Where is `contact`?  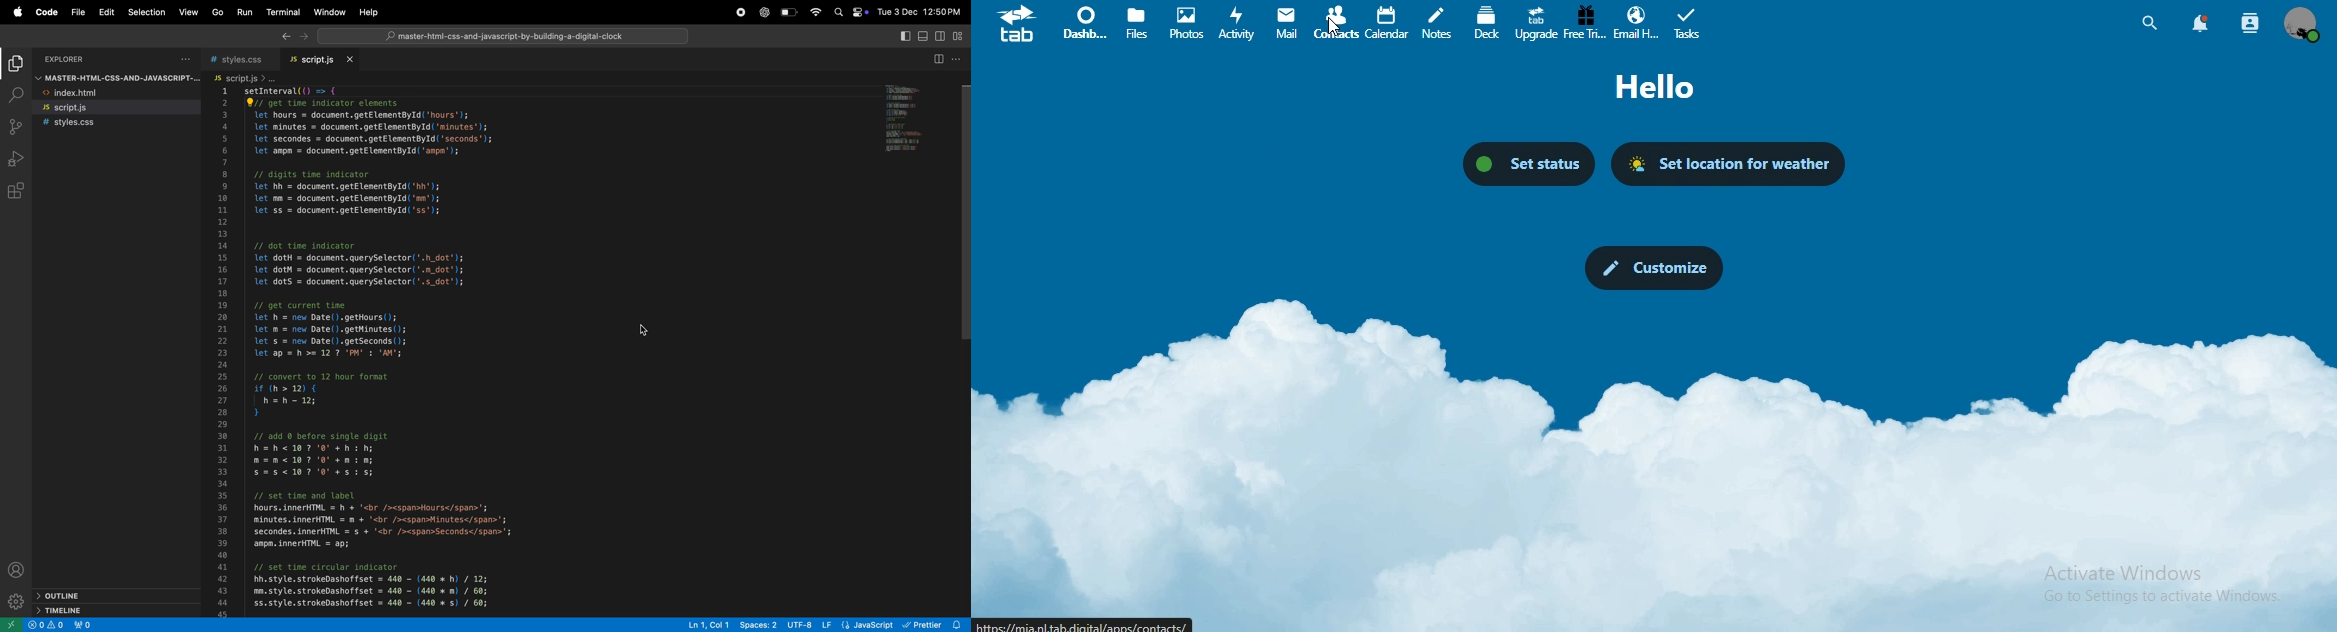 contact is located at coordinates (1337, 21).